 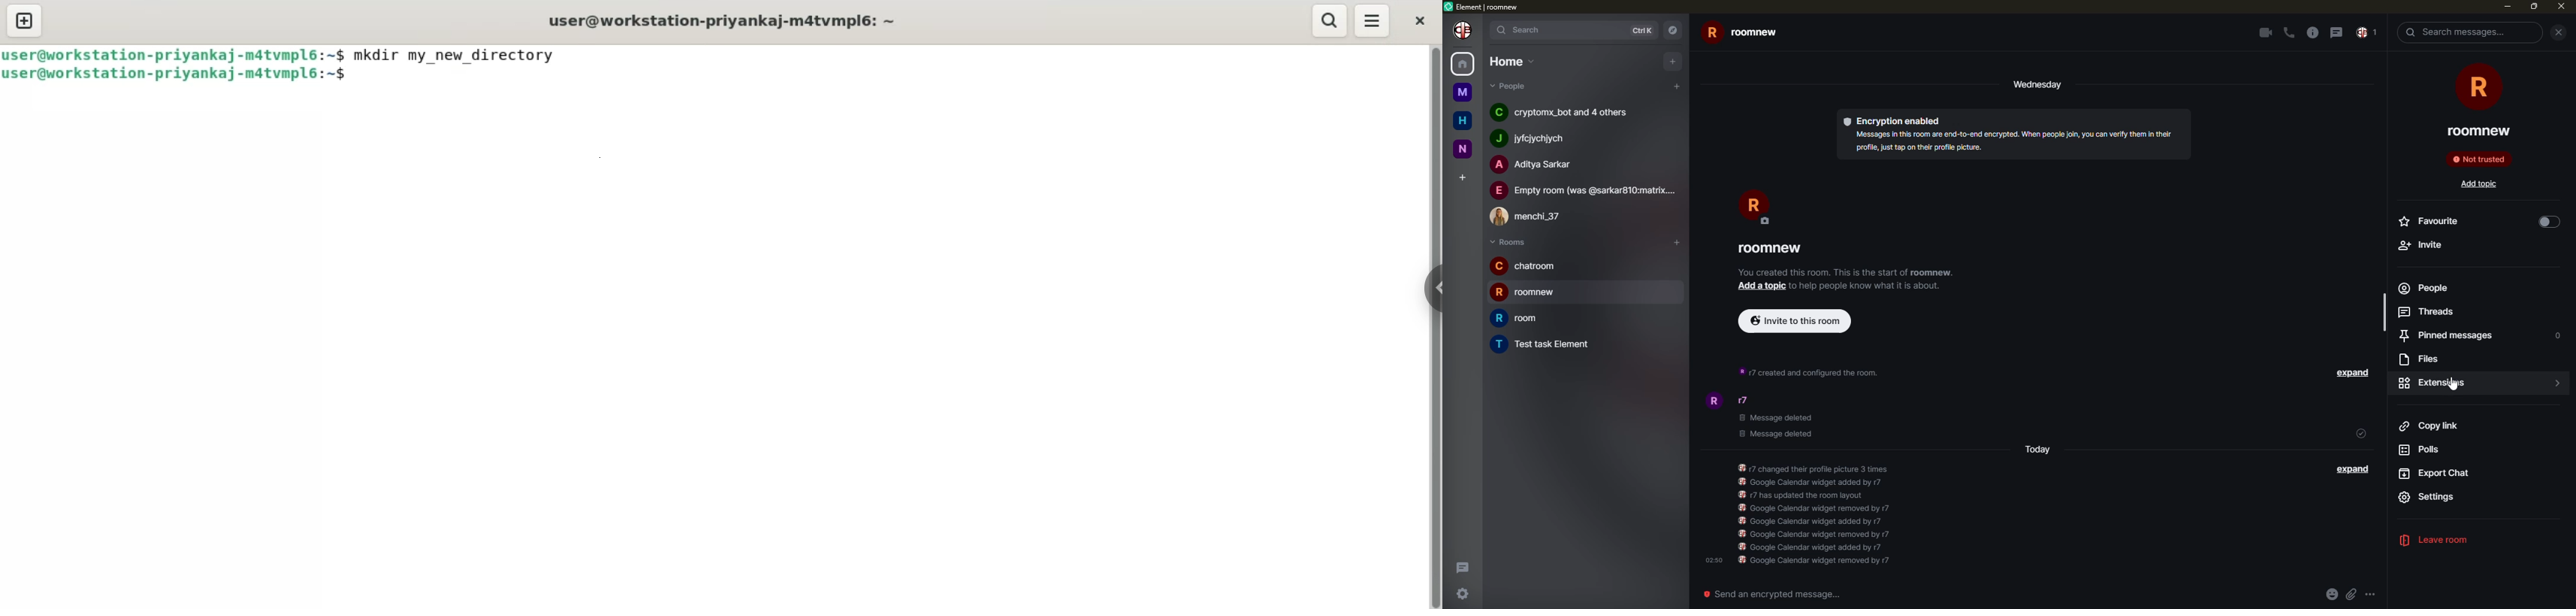 I want to click on element, so click(x=1483, y=7).